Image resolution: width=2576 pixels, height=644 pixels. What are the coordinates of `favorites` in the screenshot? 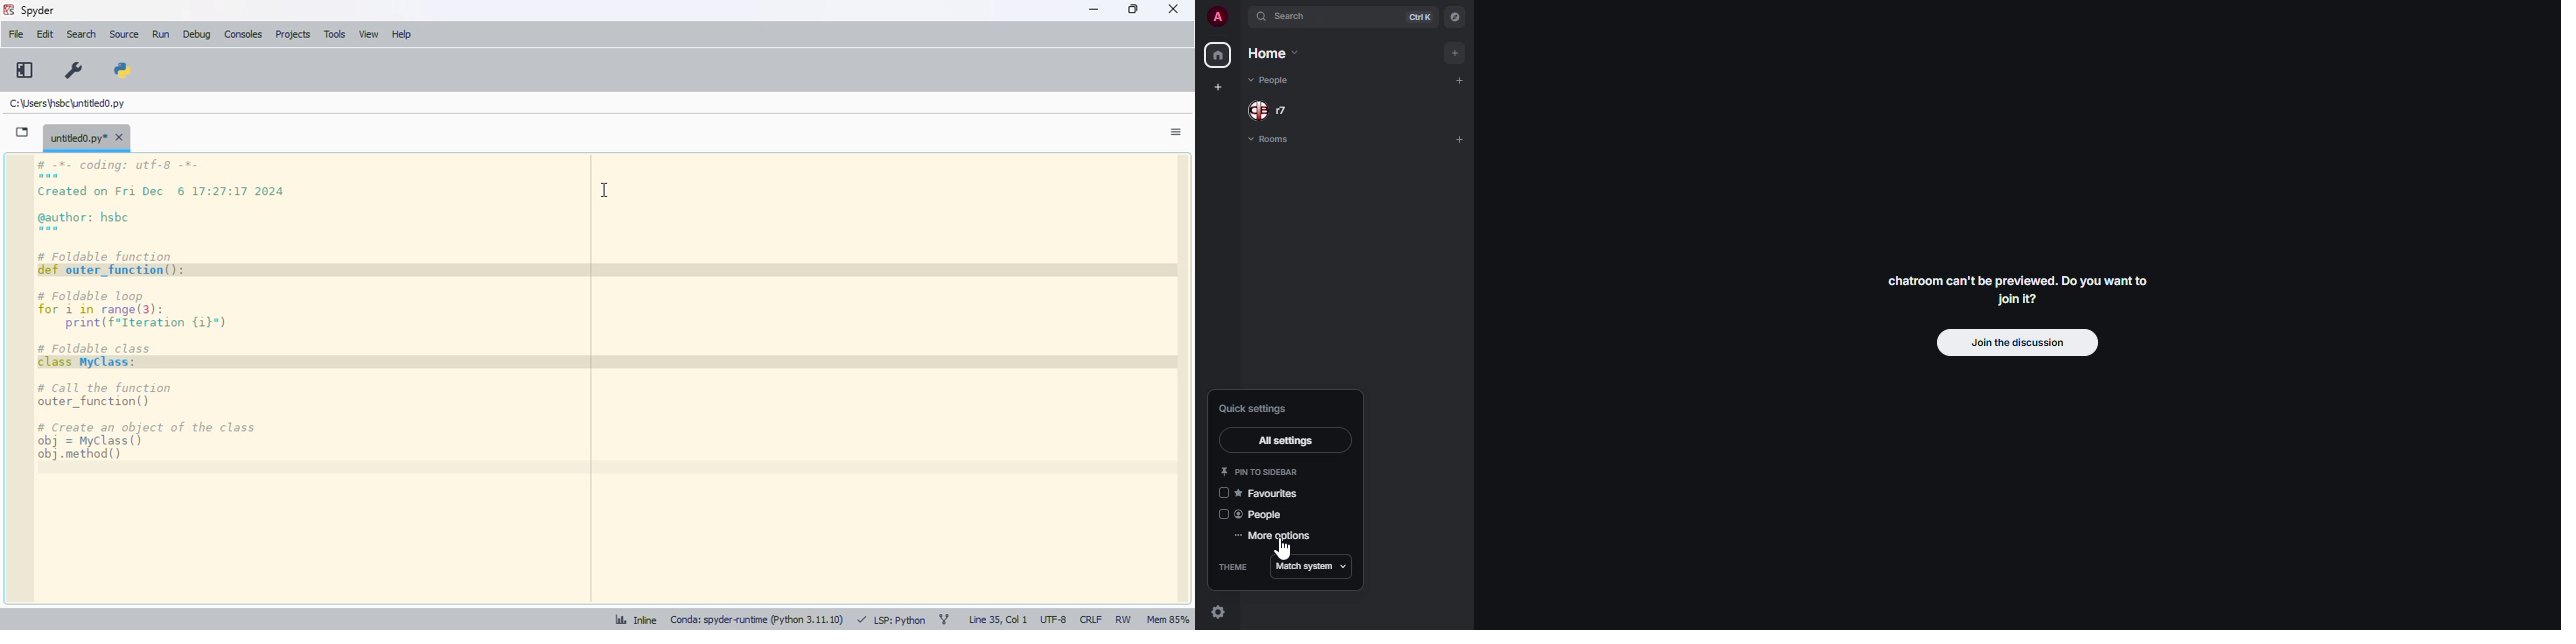 It's located at (1270, 492).